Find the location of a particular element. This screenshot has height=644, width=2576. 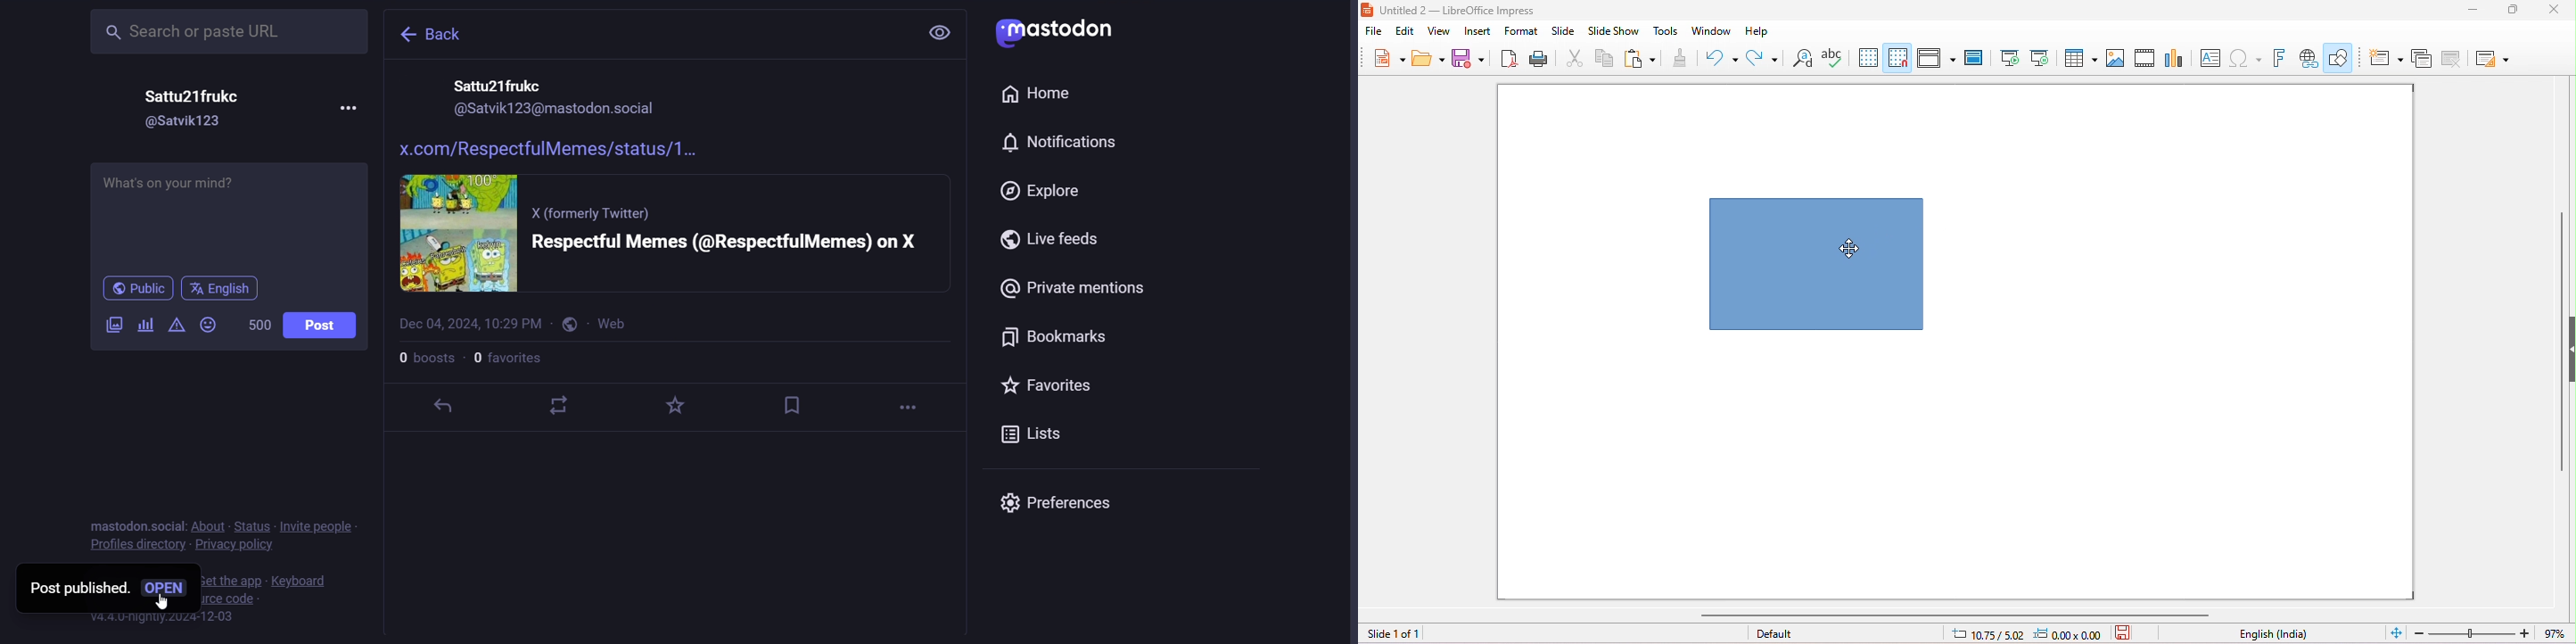

insert audio/video is located at coordinates (2144, 58).